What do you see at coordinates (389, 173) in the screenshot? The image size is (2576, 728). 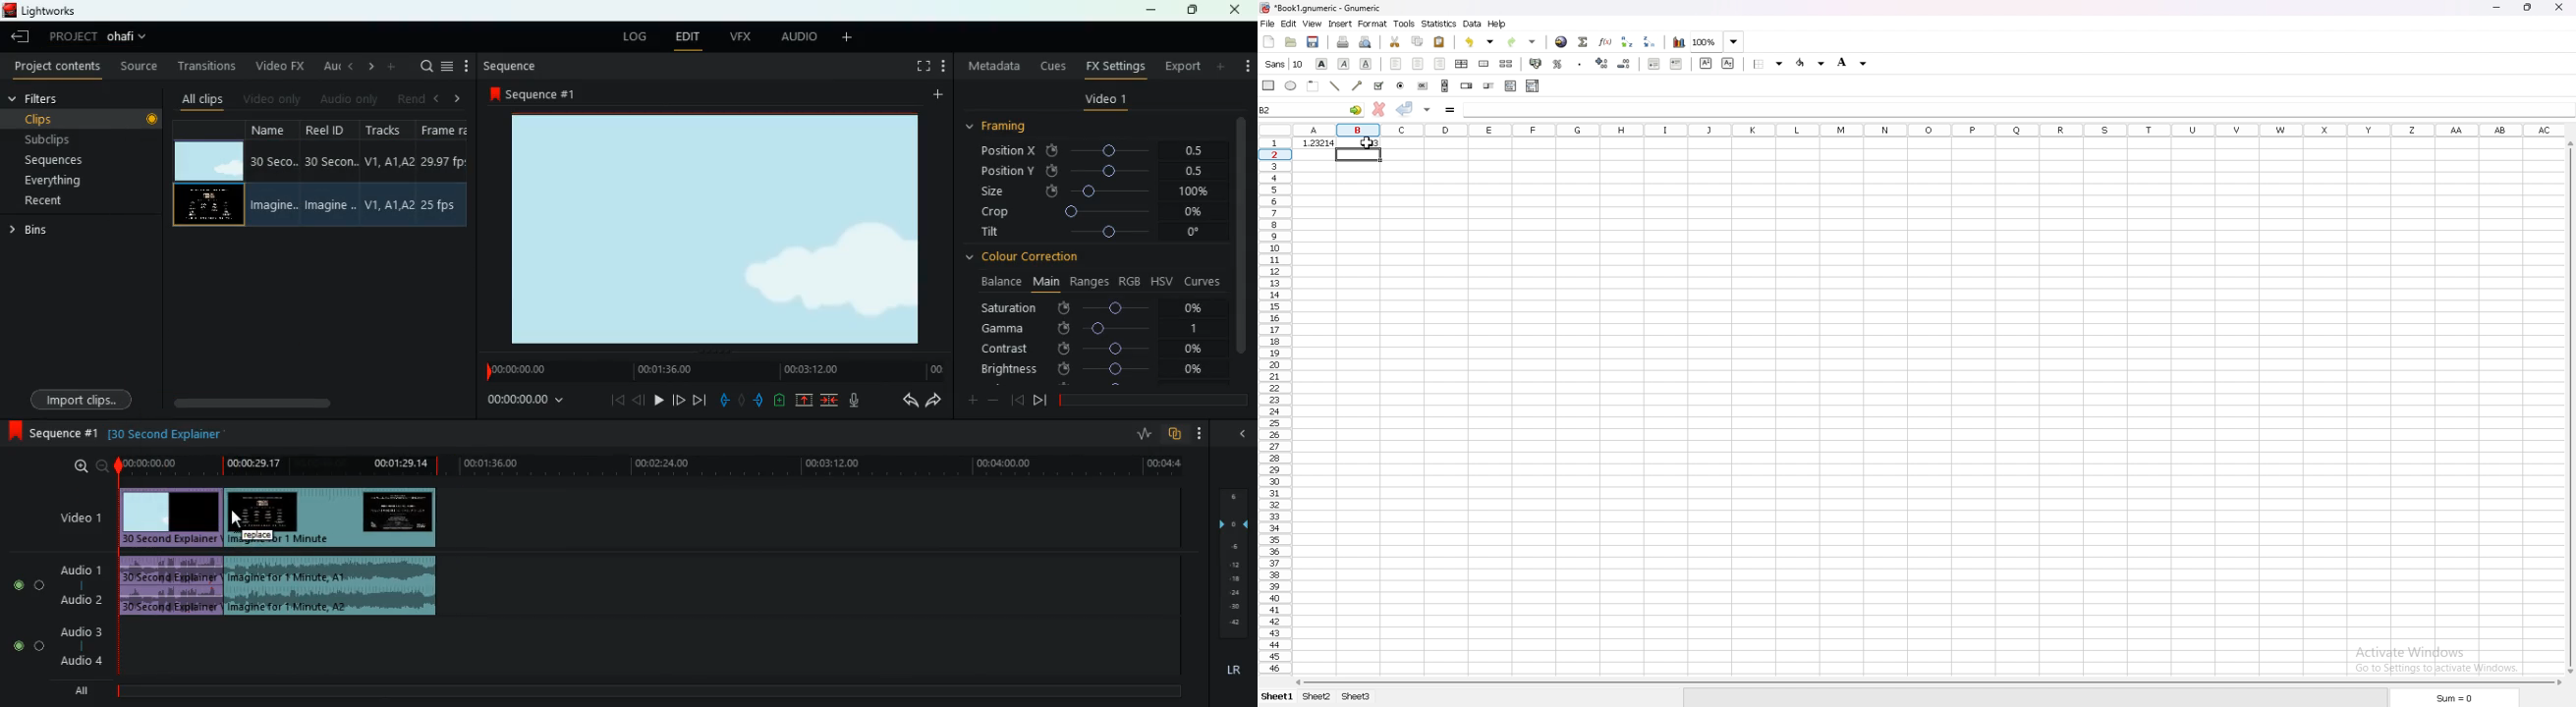 I see `tracks` at bounding box center [389, 173].